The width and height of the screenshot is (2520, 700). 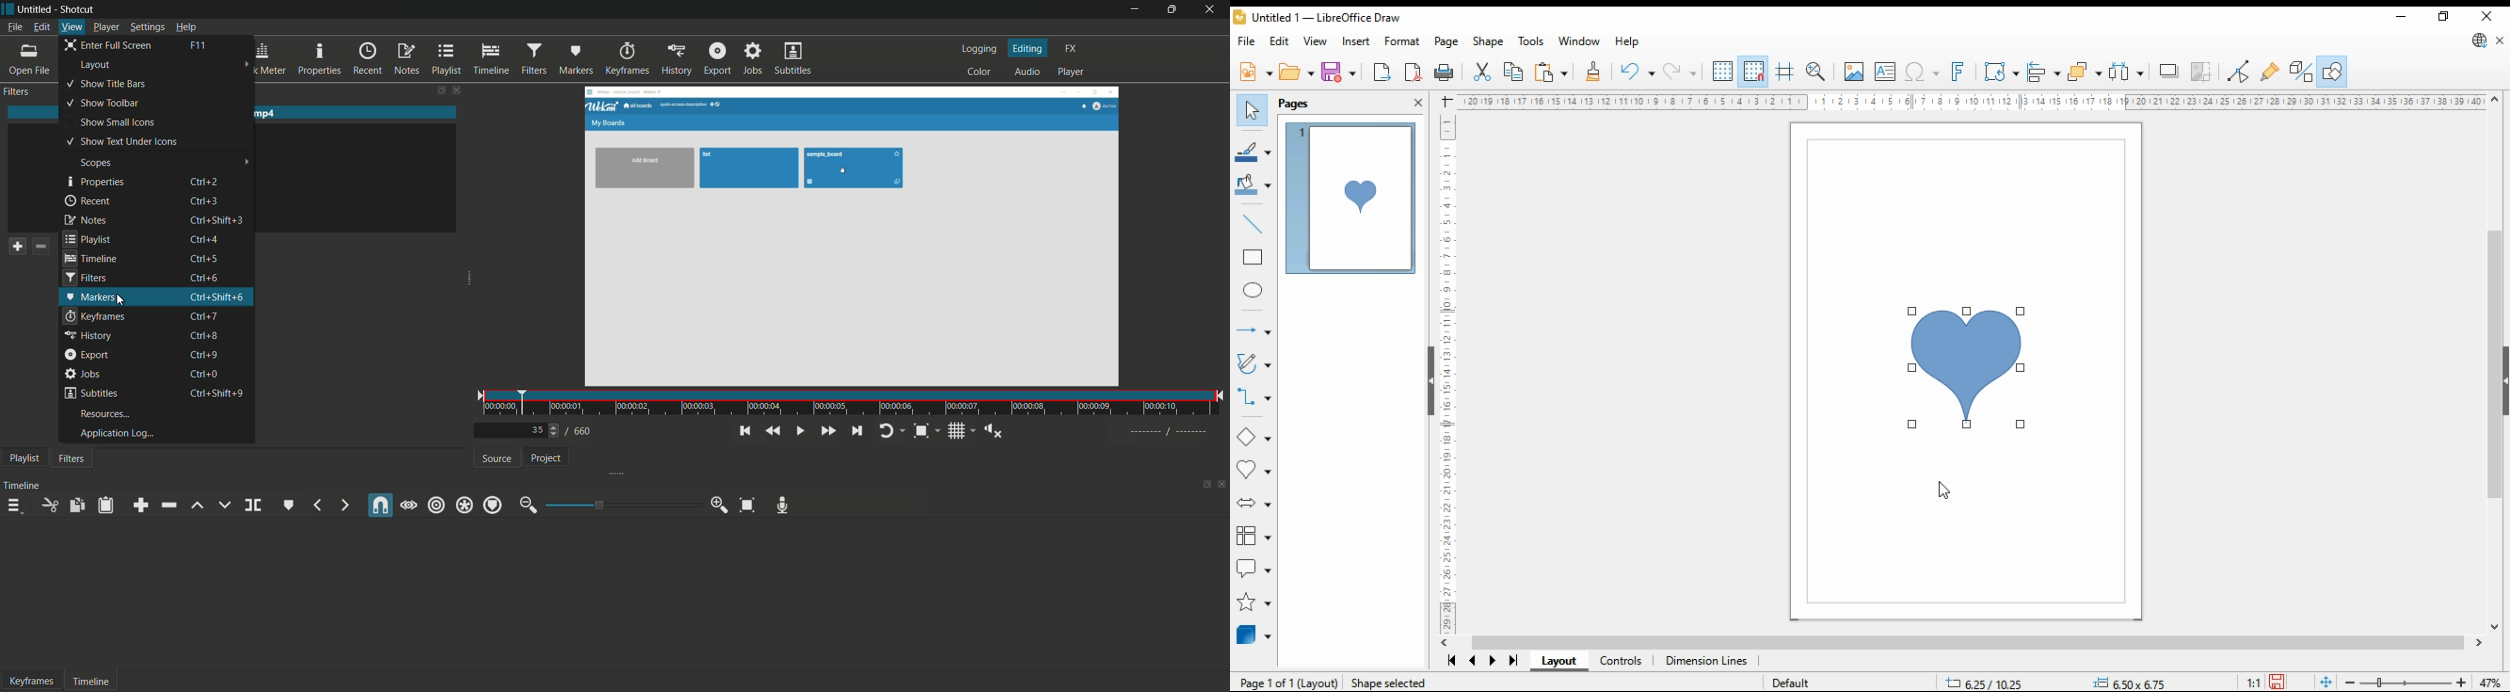 I want to click on editing, so click(x=1028, y=49).